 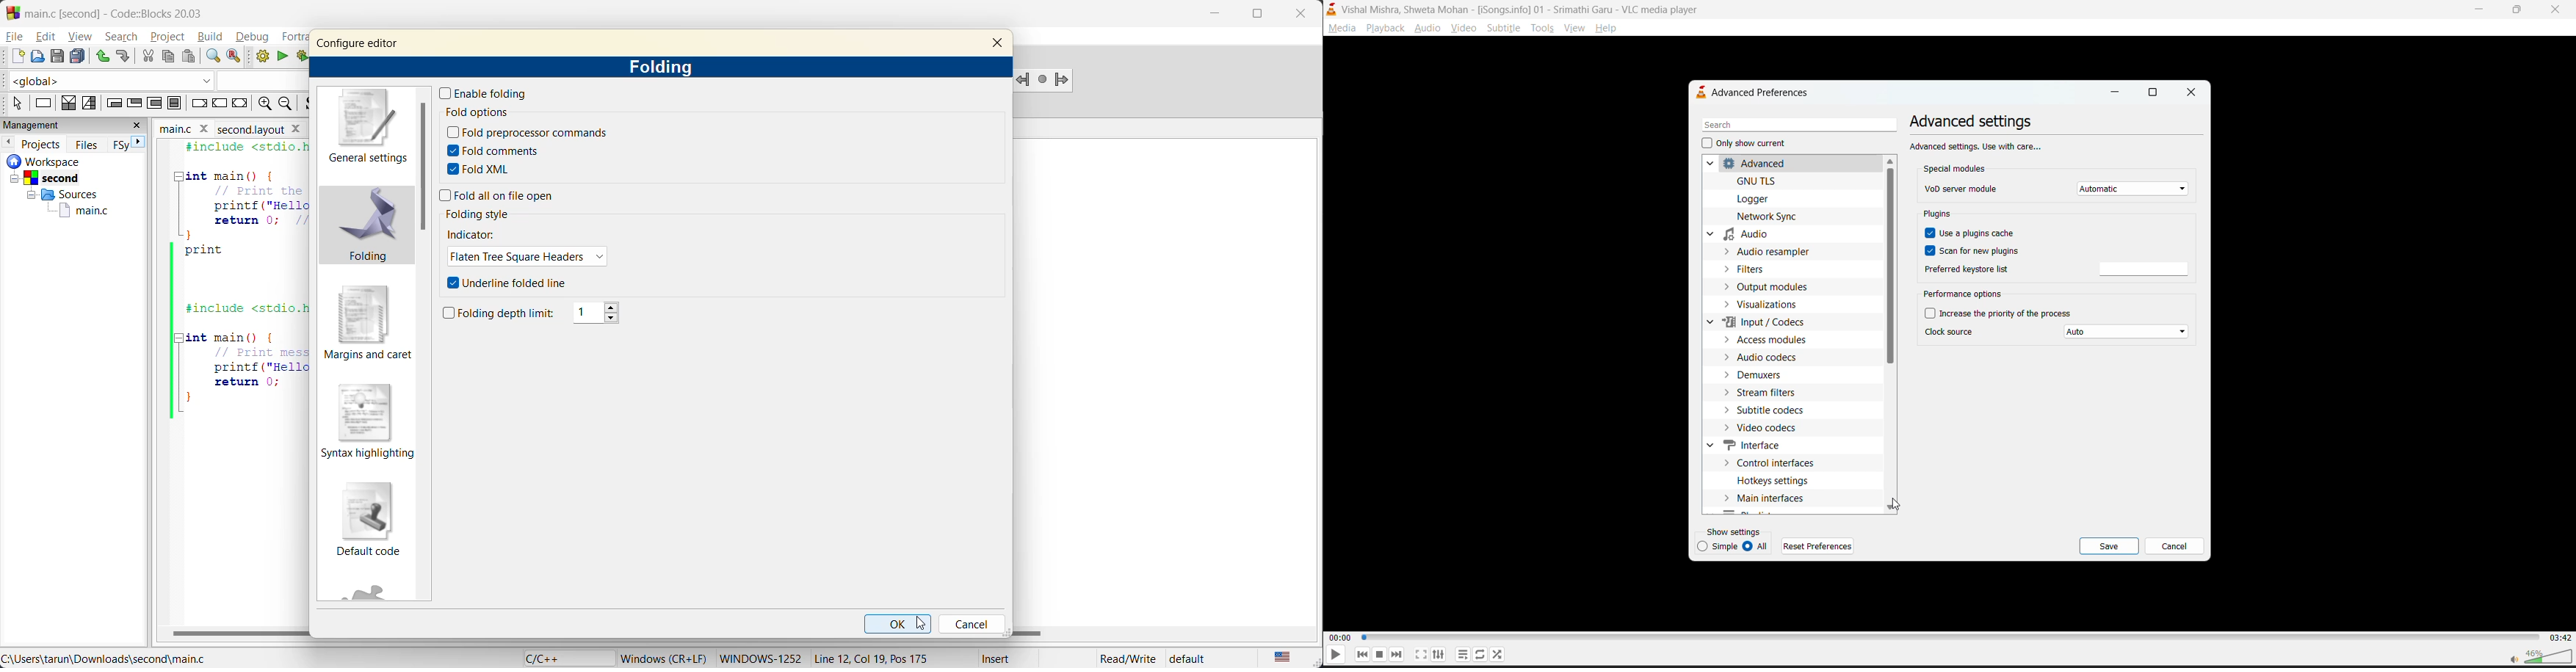 What do you see at coordinates (1817, 547) in the screenshot?
I see `reset preferences` at bounding box center [1817, 547].